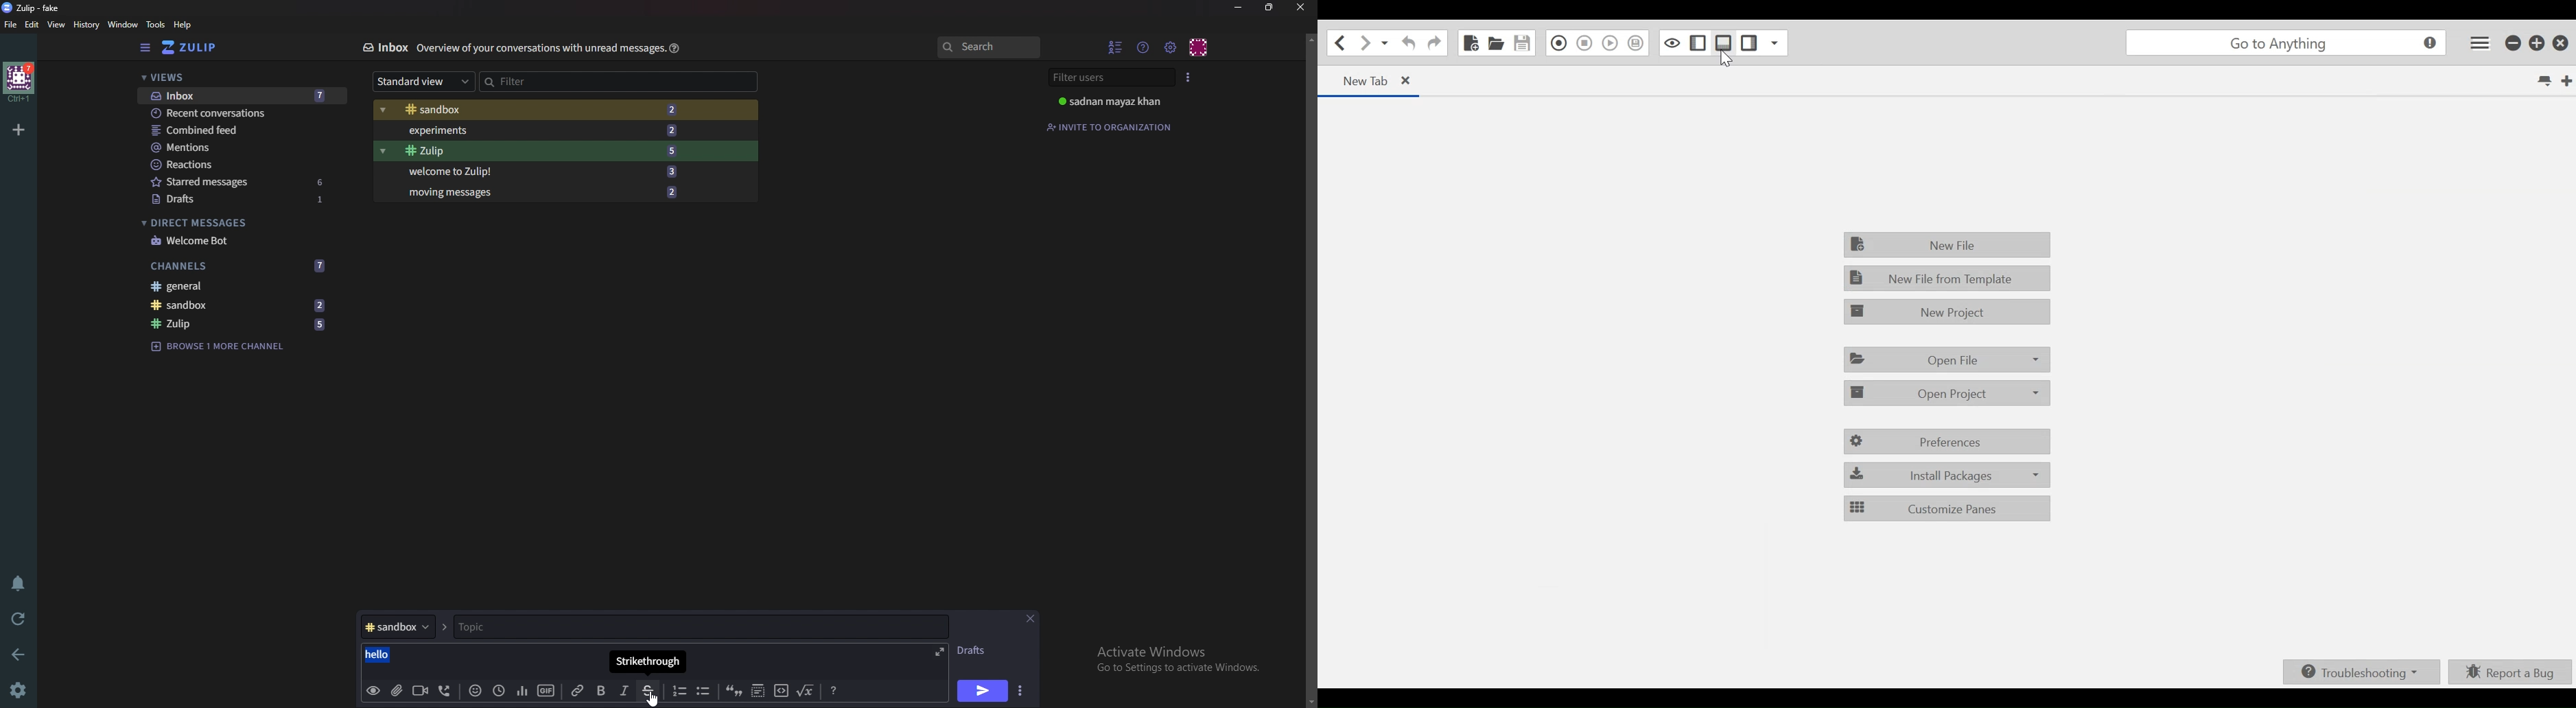 Image resolution: width=2576 pixels, height=728 pixels. Describe the element at coordinates (19, 82) in the screenshot. I see `home` at that location.